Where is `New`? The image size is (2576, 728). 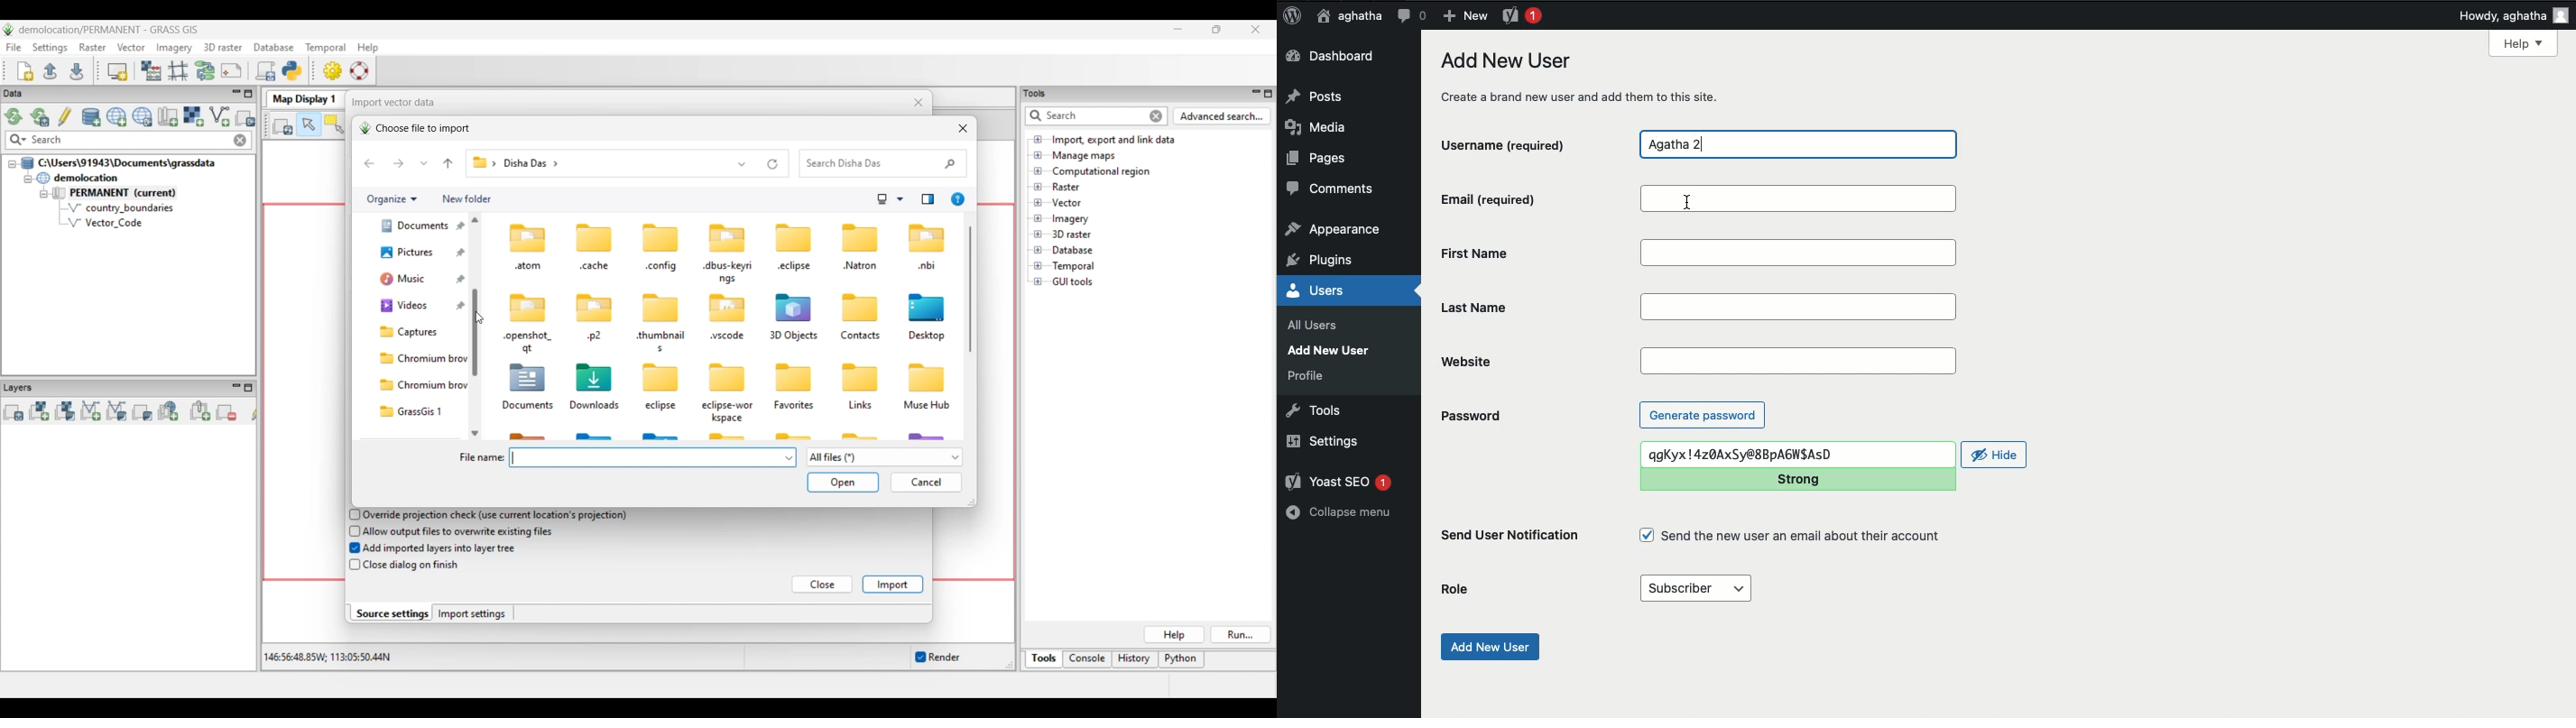
New is located at coordinates (1464, 14).